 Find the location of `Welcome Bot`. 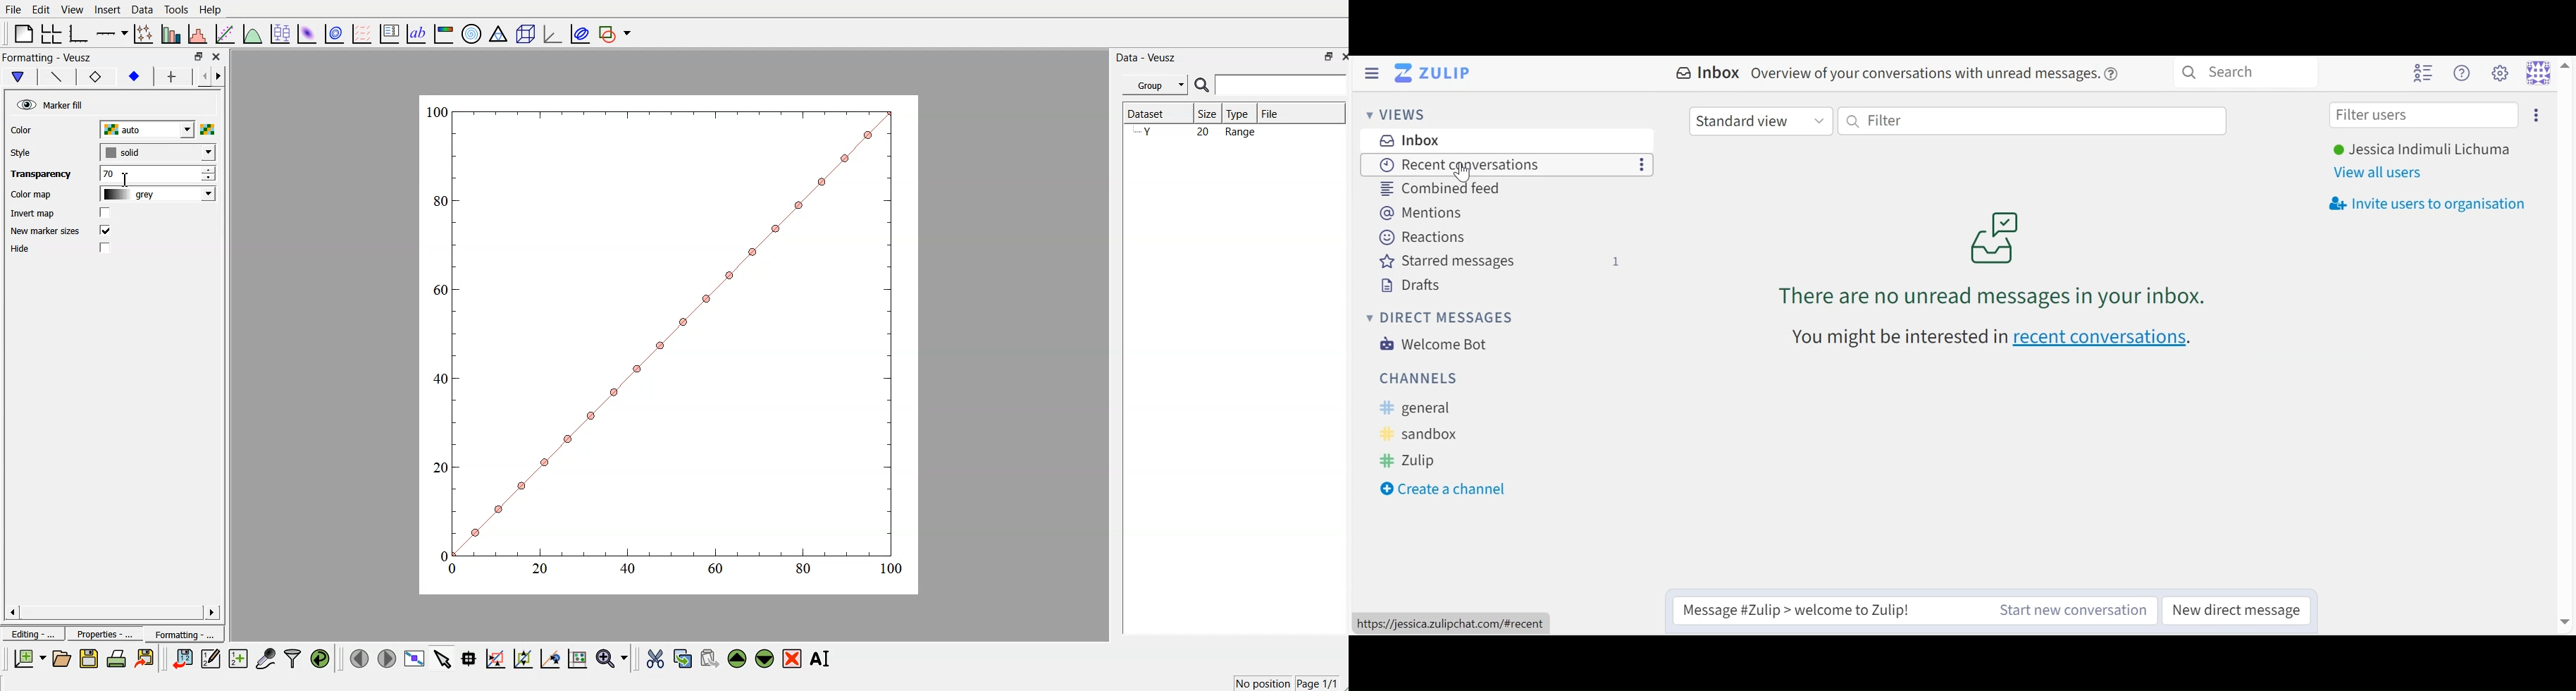

Welcome Bot is located at coordinates (1434, 345).